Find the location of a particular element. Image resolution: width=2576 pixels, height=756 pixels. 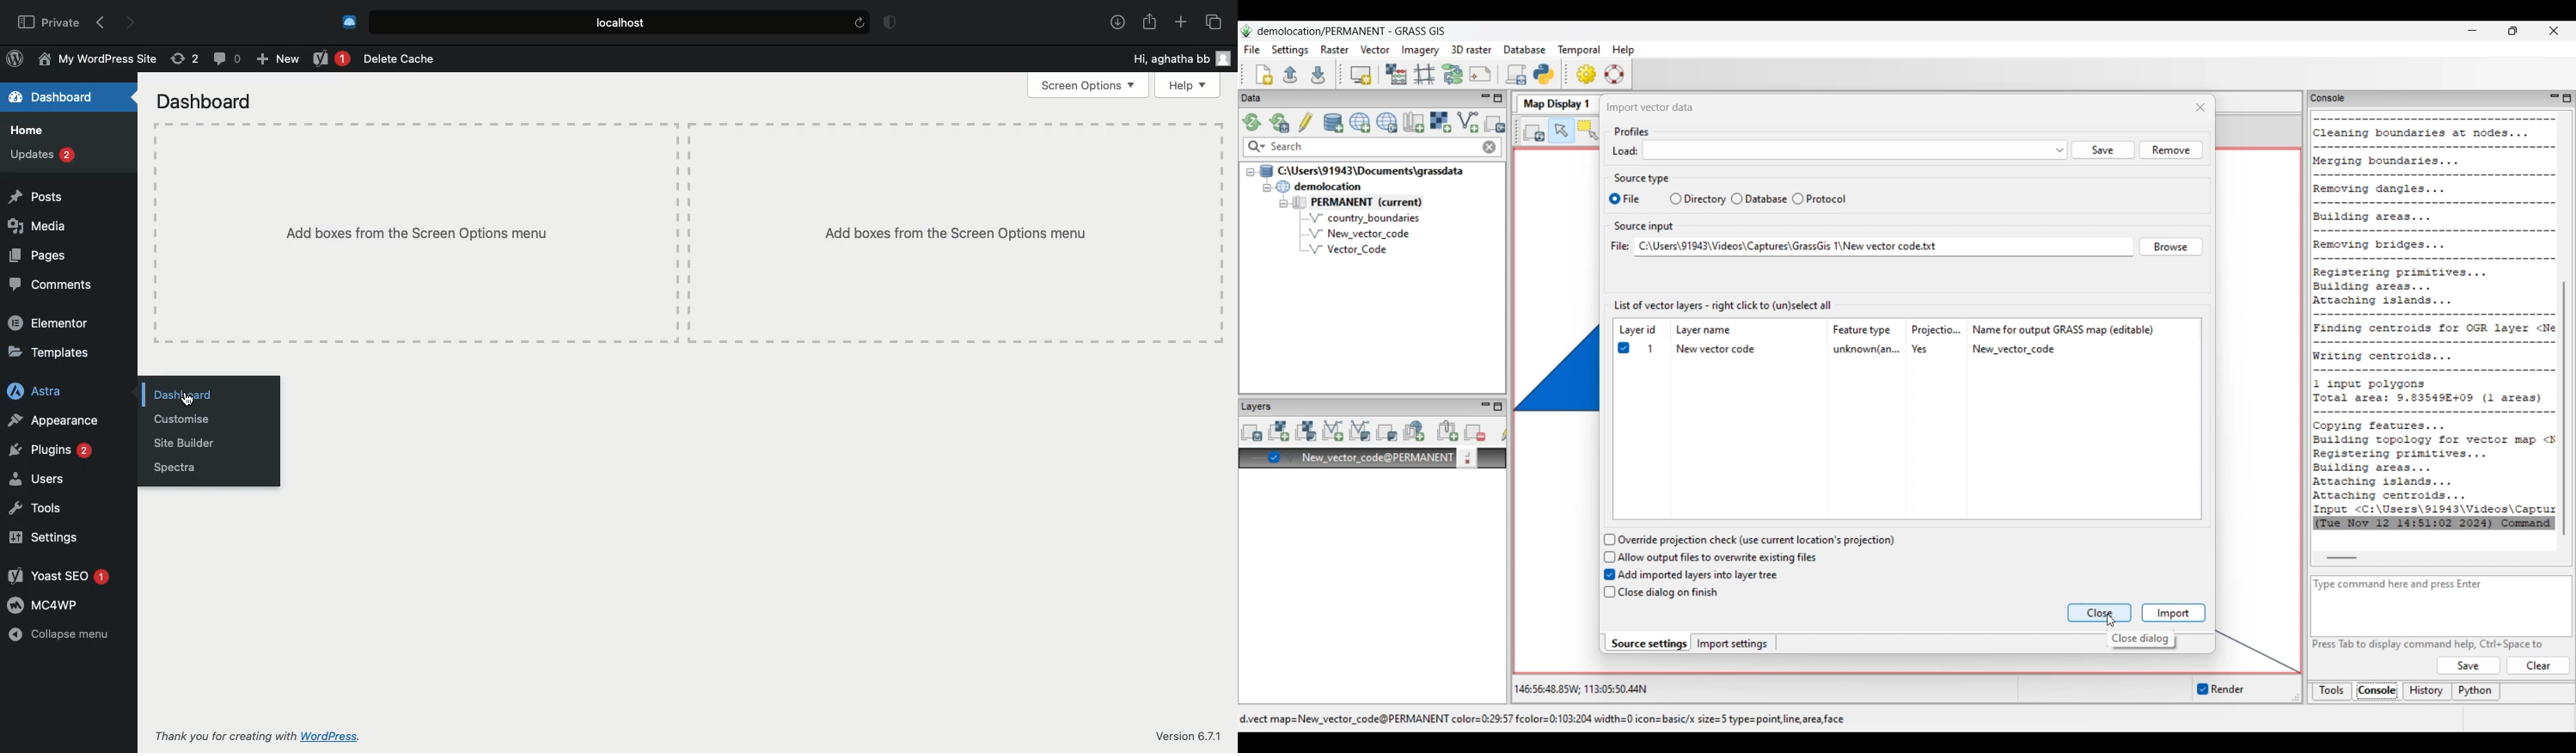

New is located at coordinates (278, 58).